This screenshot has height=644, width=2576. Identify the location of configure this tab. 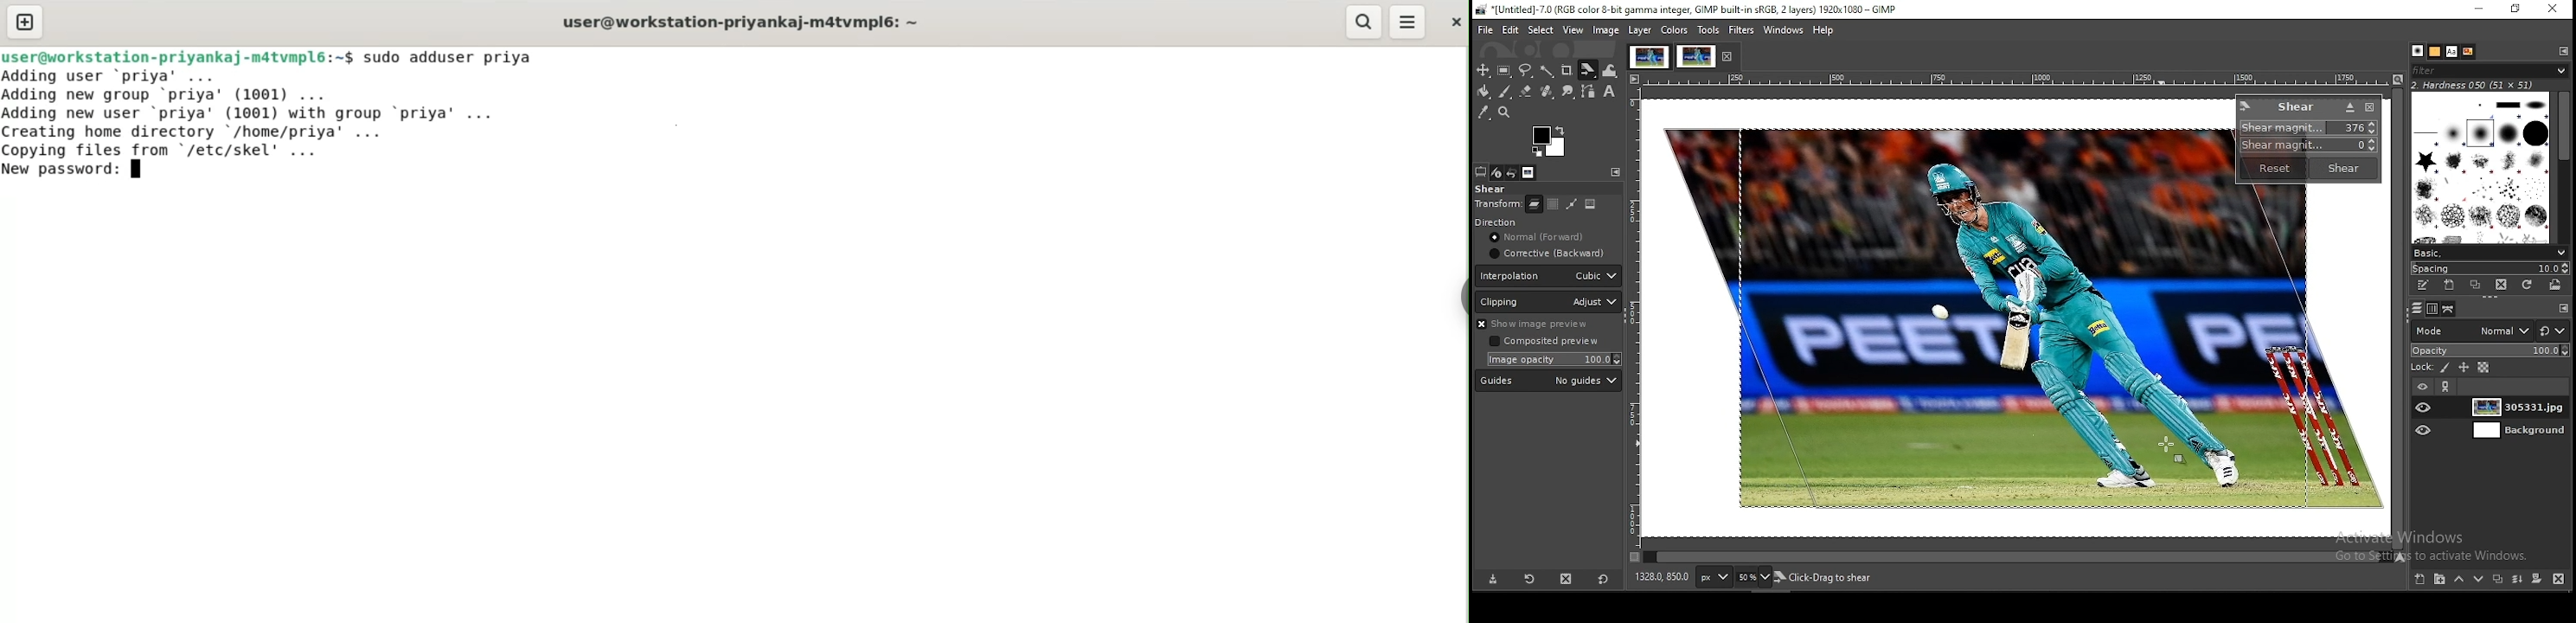
(1615, 172).